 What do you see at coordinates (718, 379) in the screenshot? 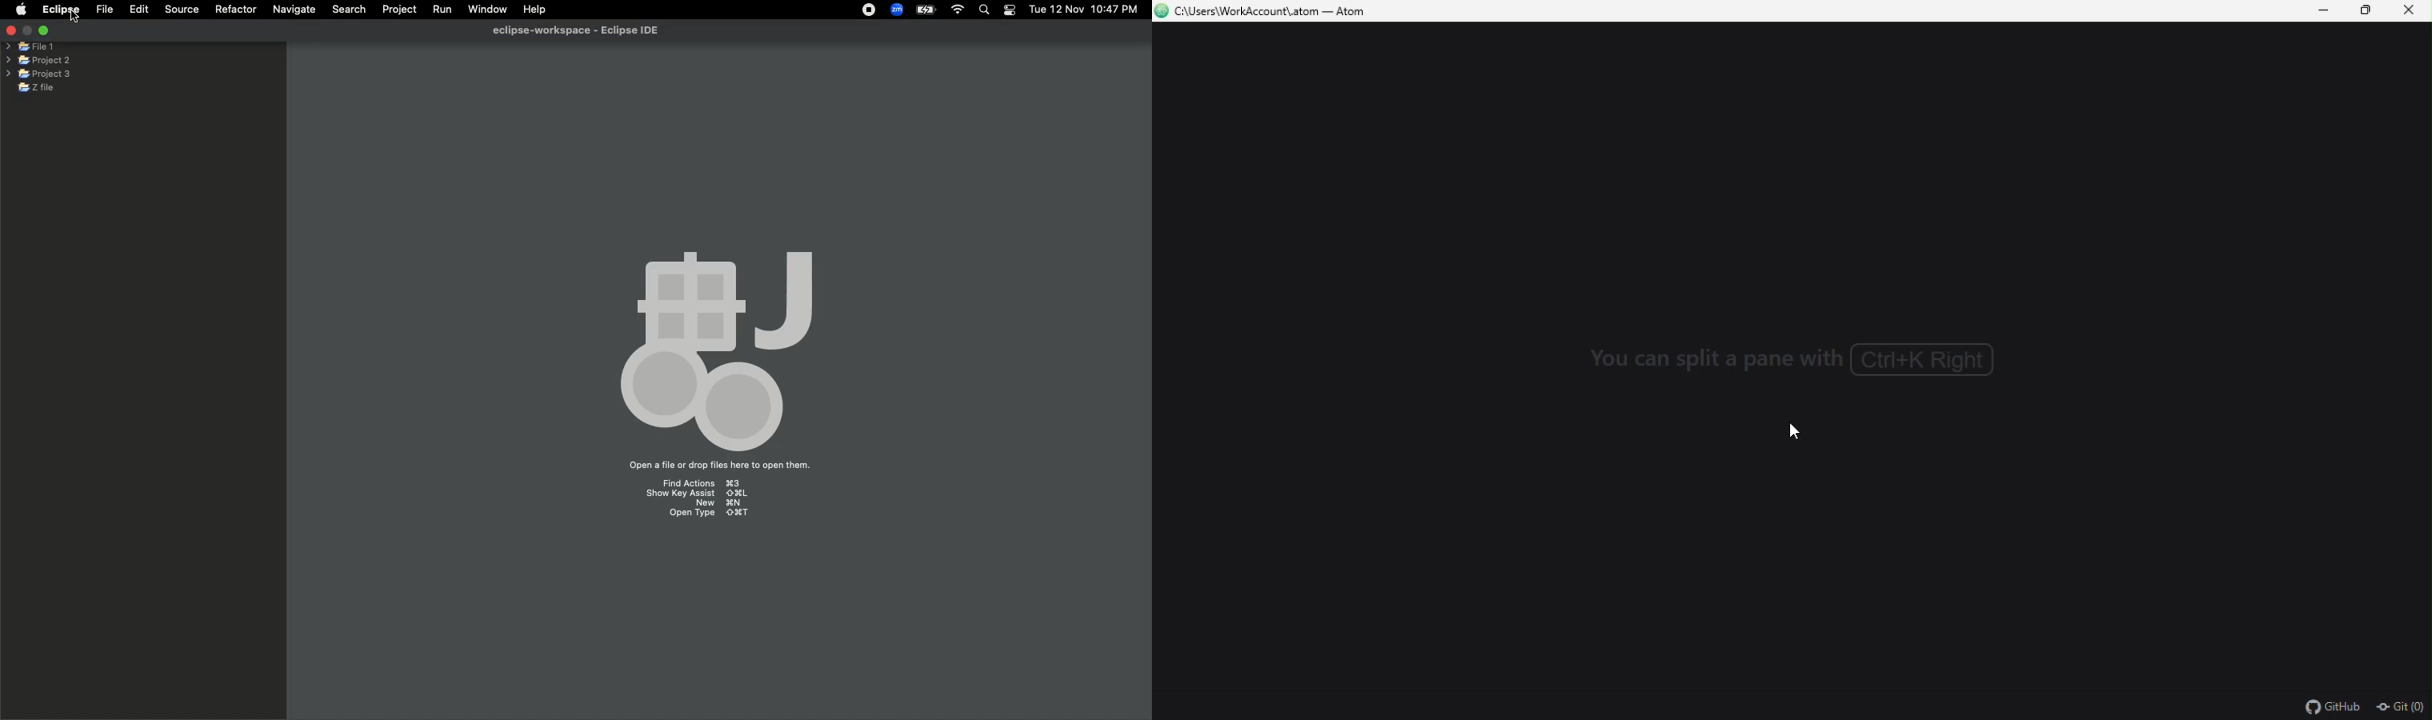
I see `Workspace` at bounding box center [718, 379].